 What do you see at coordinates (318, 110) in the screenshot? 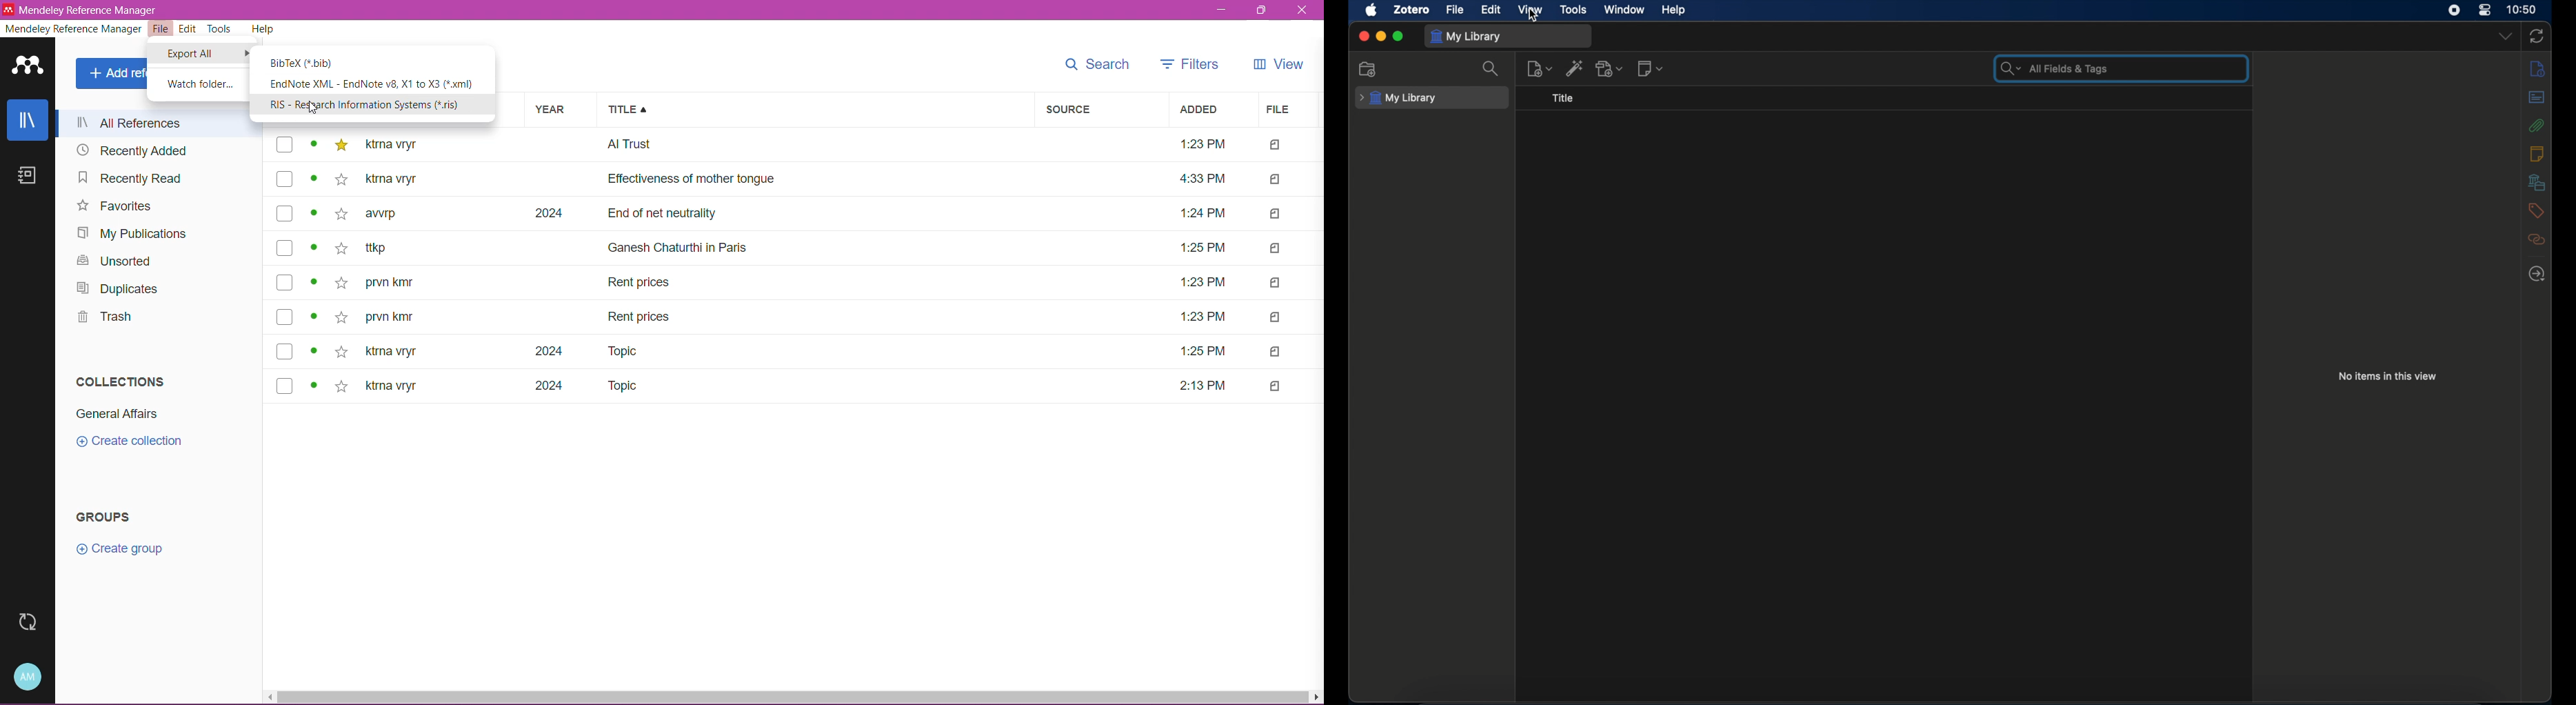
I see `cursor` at bounding box center [318, 110].